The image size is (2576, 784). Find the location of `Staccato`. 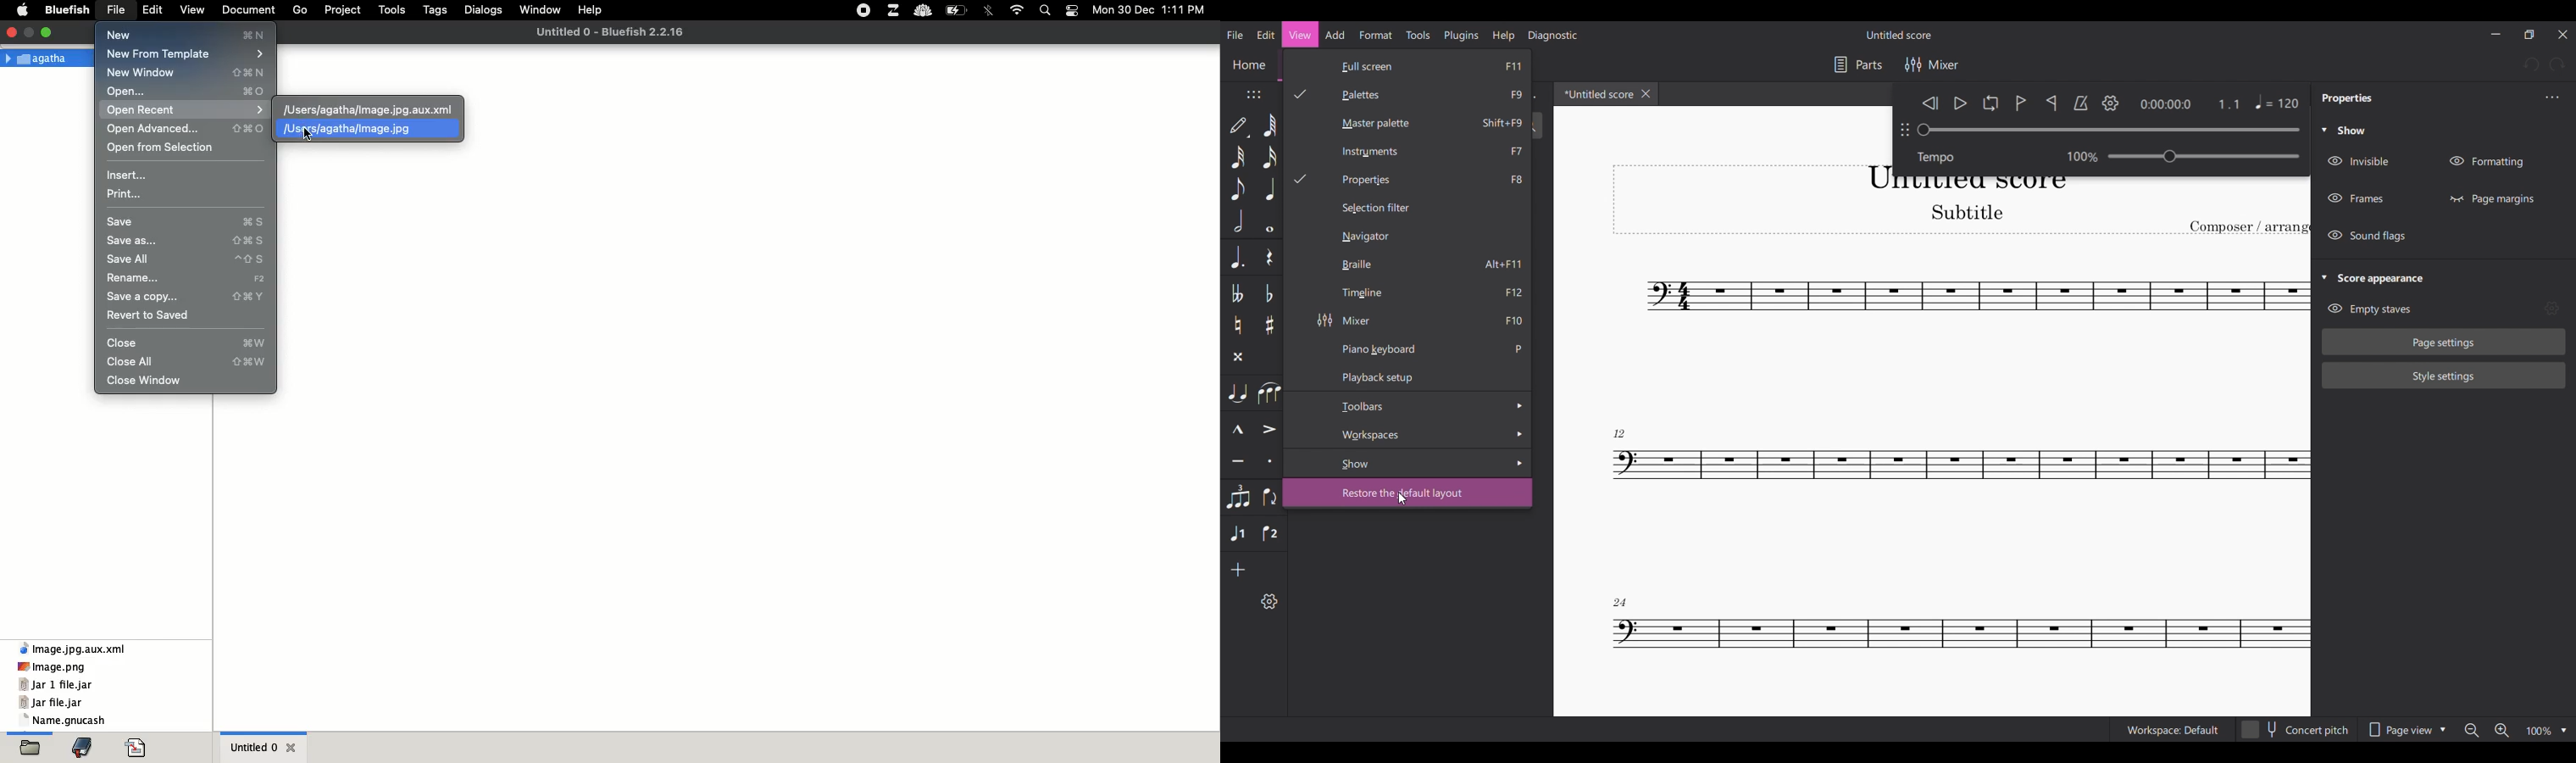

Staccato is located at coordinates (1269, 461).